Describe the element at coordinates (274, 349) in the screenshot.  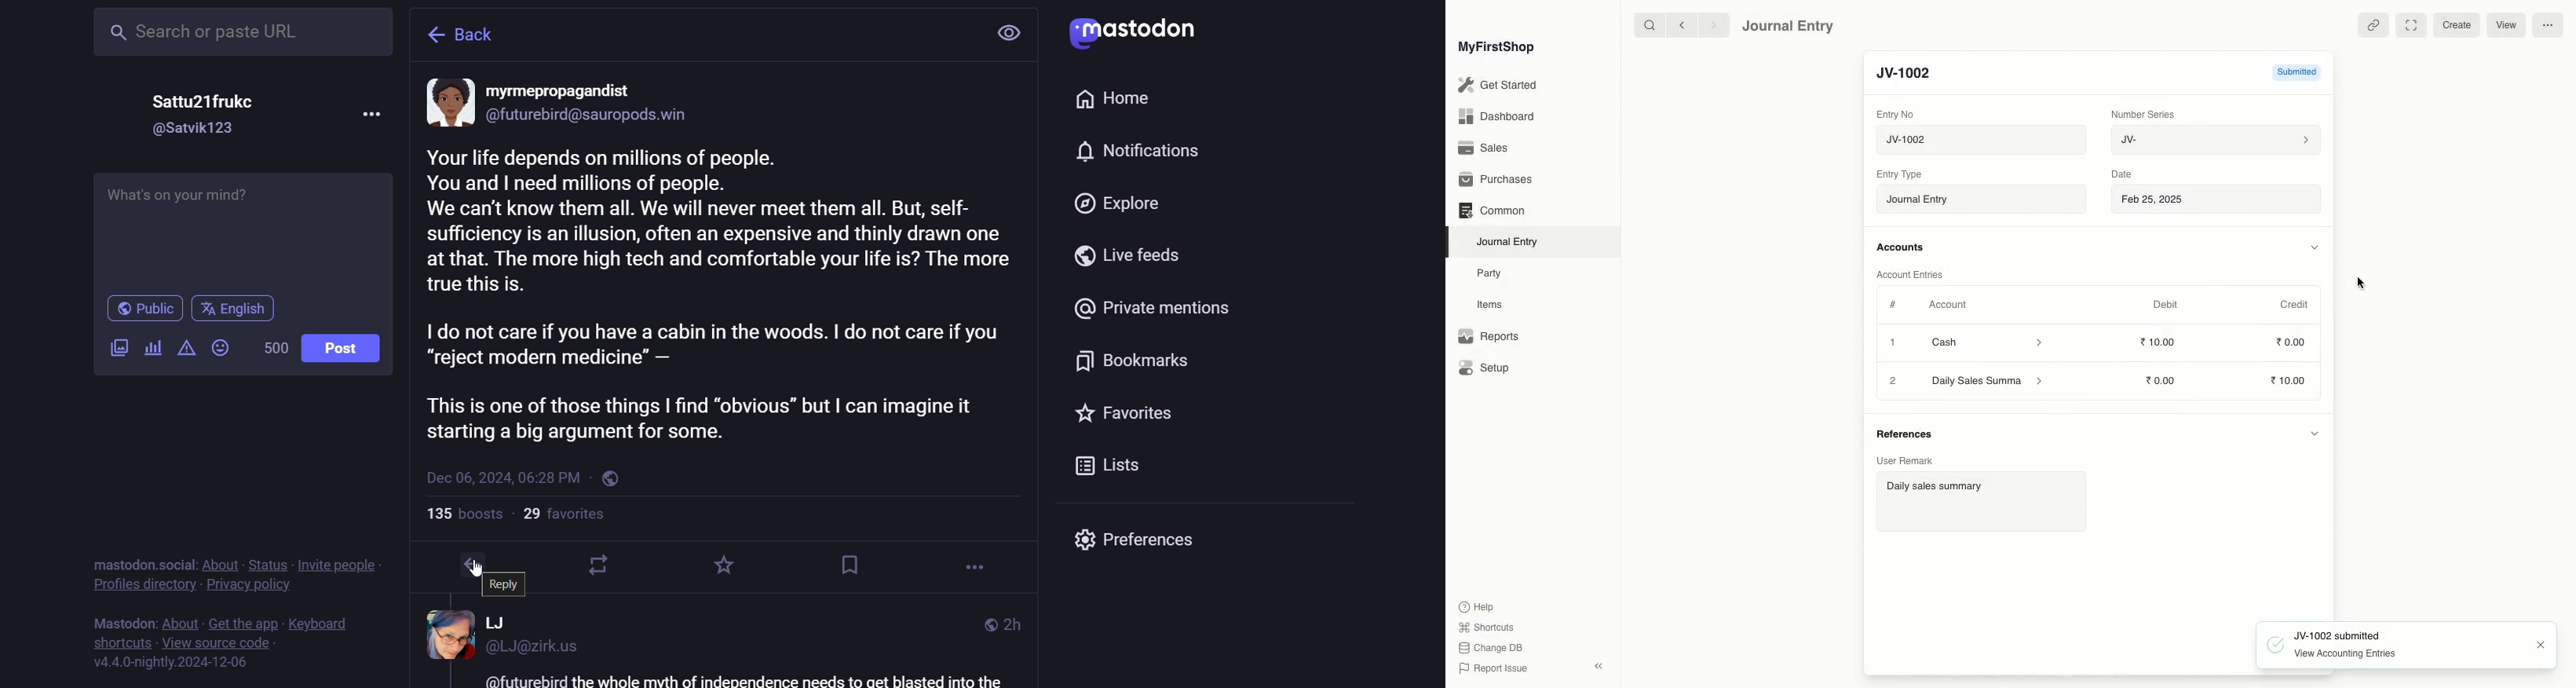
I see `word limit` at that location.